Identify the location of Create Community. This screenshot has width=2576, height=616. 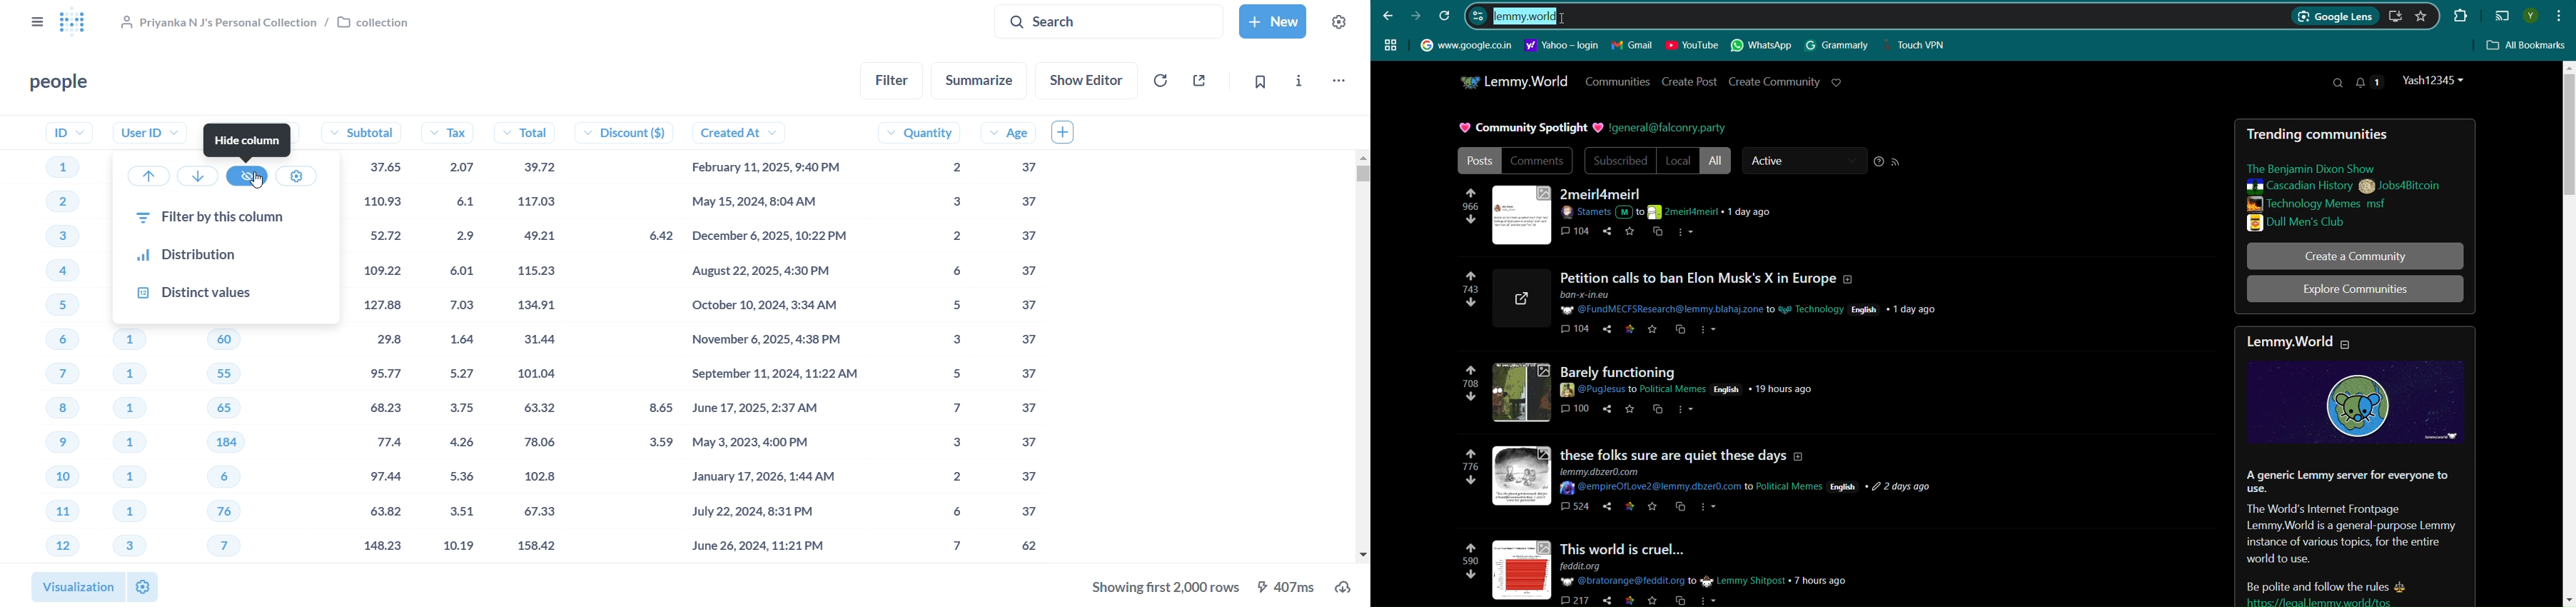
(1774, 81).